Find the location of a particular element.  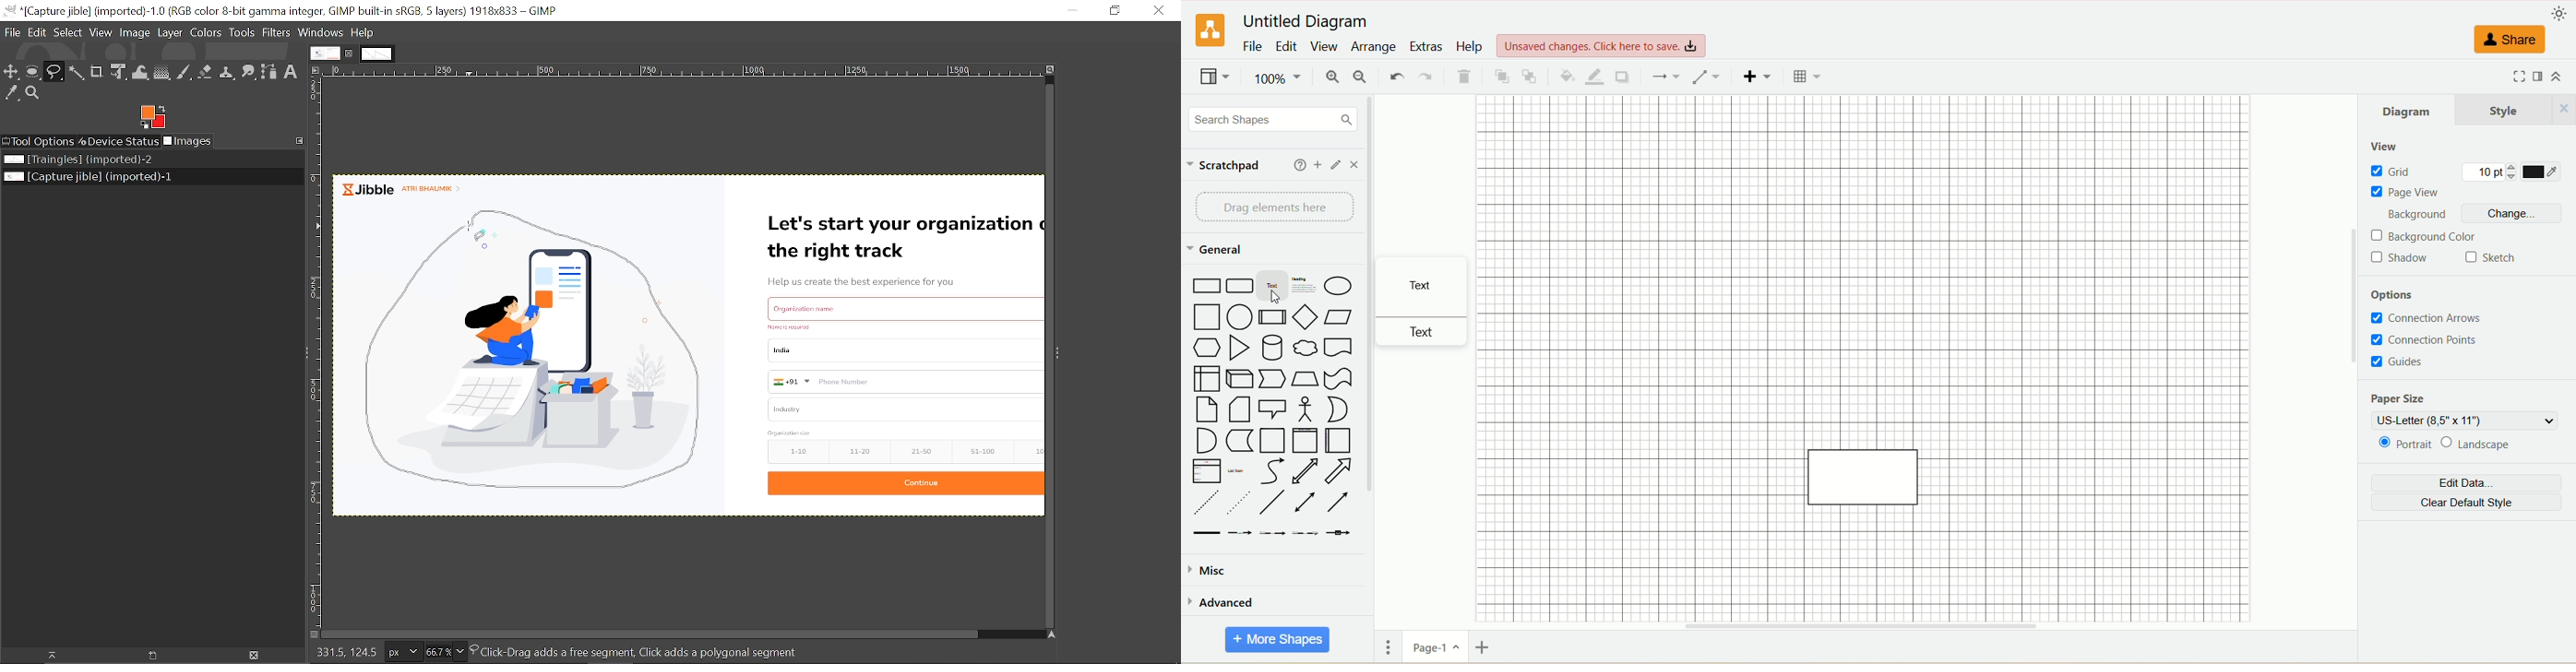

parallelogram is located at coordinates (1336, 317).